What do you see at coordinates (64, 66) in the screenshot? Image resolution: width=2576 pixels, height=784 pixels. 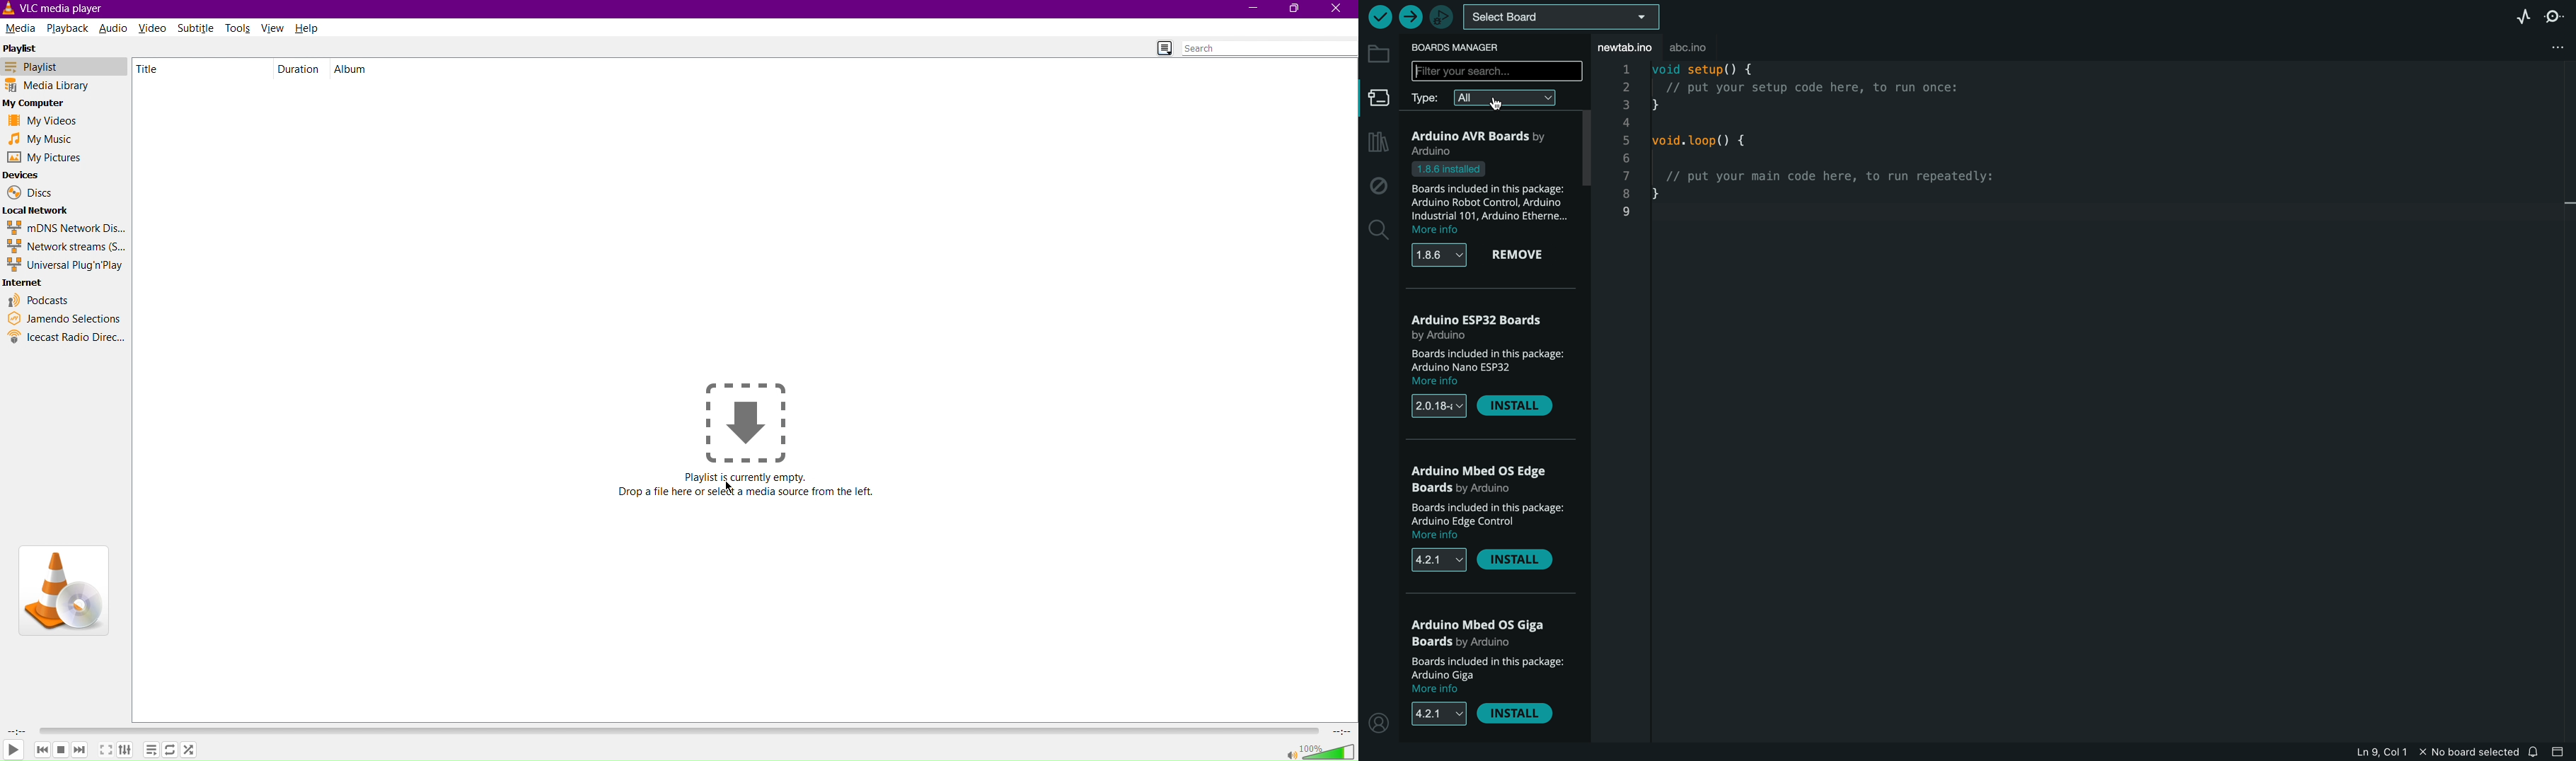 I see `Playlist` at bounding box center [64, 66].